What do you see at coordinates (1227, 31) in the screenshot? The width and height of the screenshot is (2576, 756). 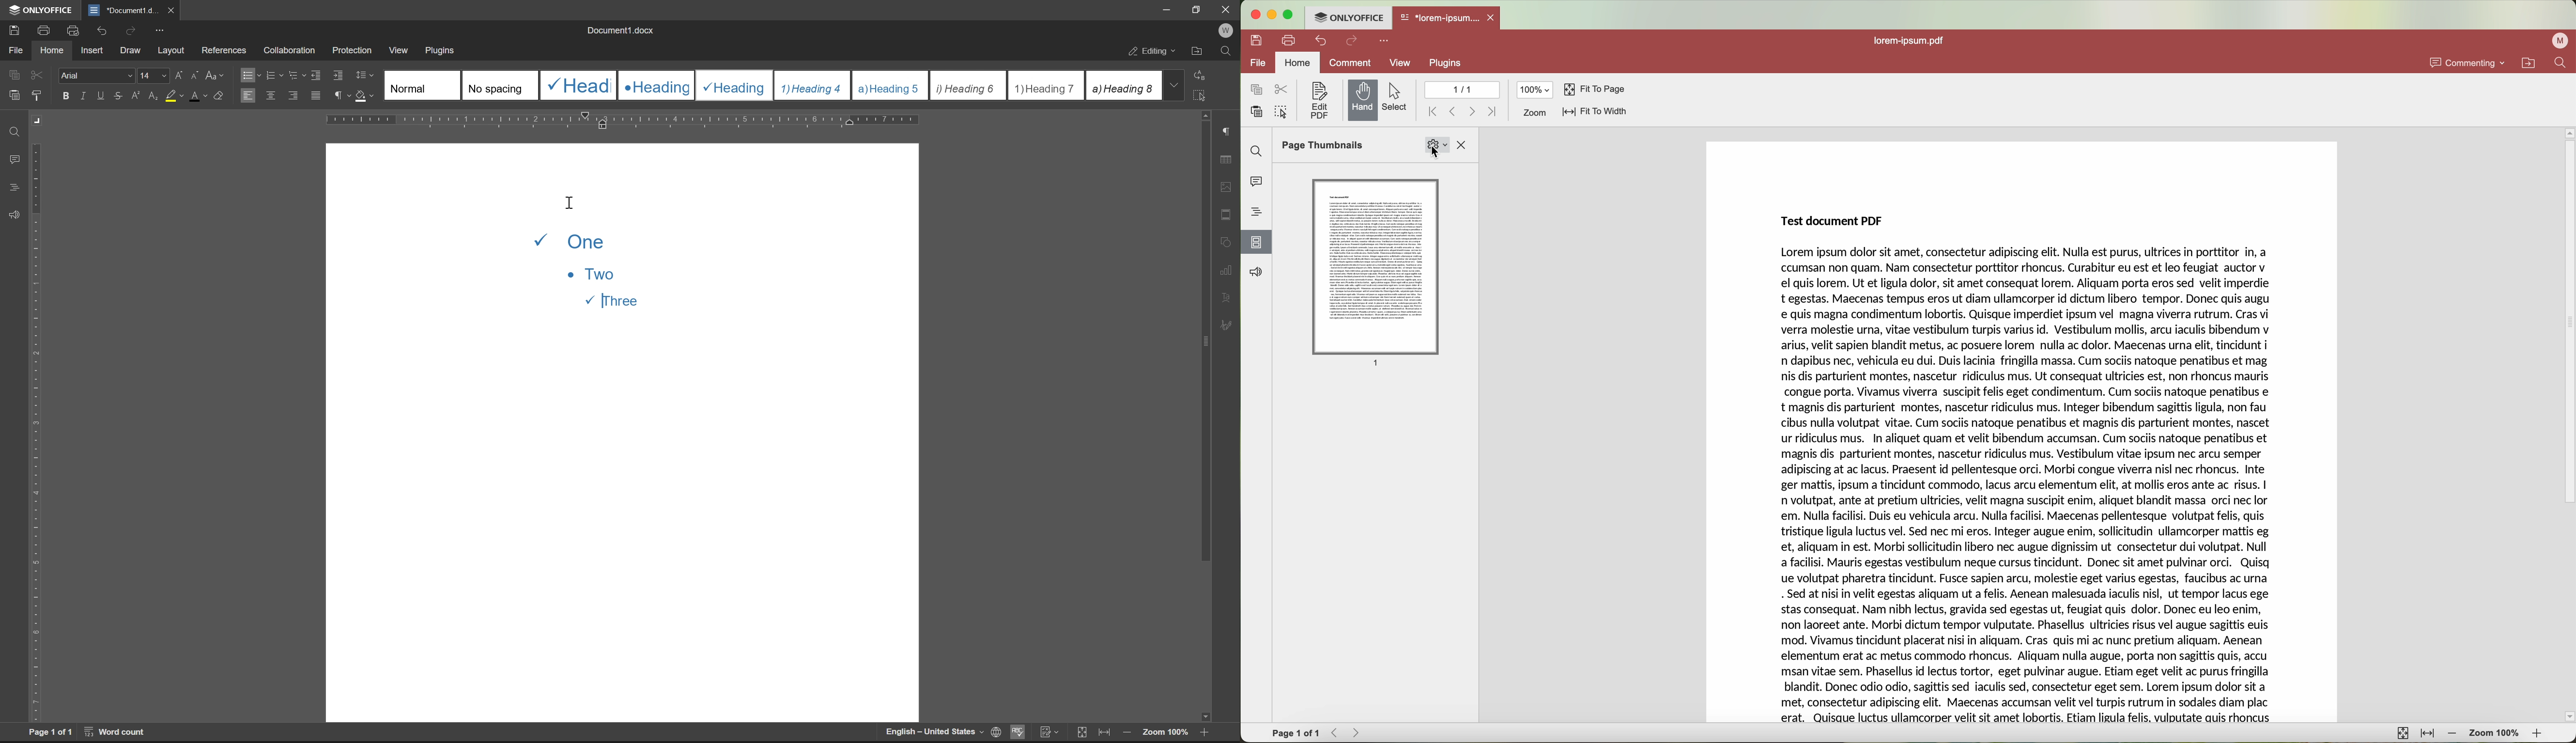 I see `W` at bounding box center [1227, 31].